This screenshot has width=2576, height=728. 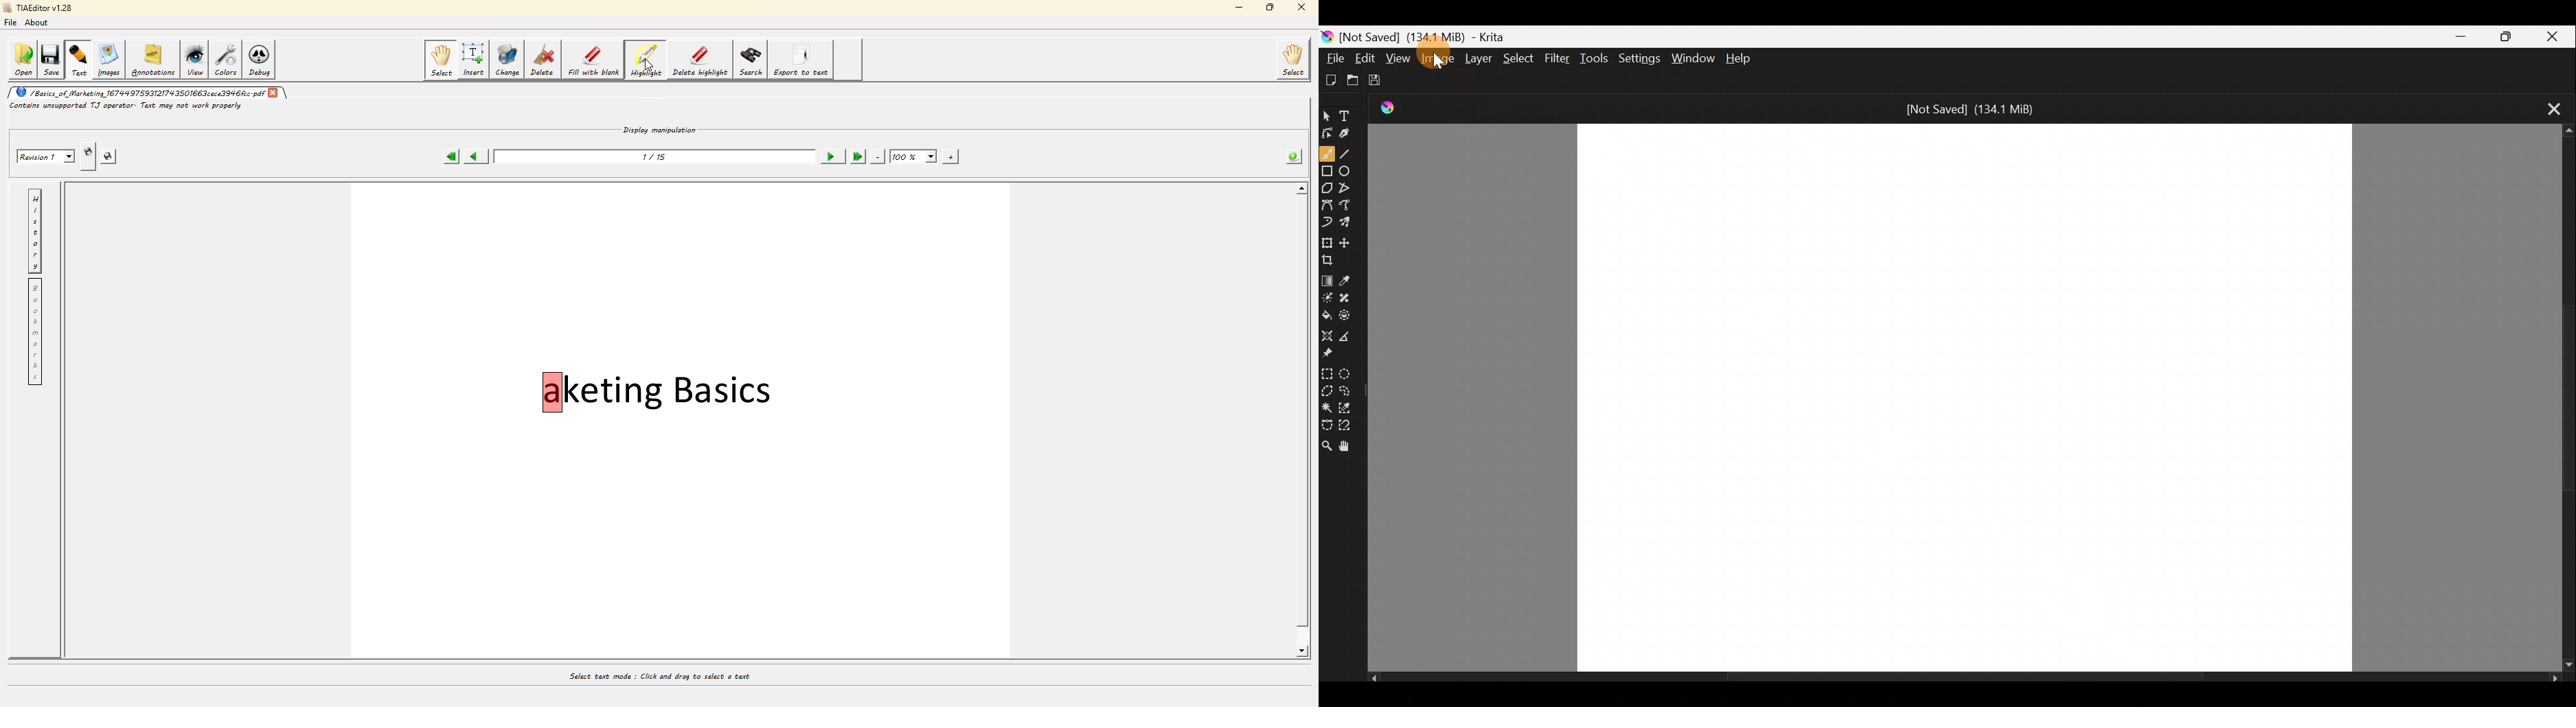 I want to click on Enclose & fill tool, so click(x=1351, y=315).